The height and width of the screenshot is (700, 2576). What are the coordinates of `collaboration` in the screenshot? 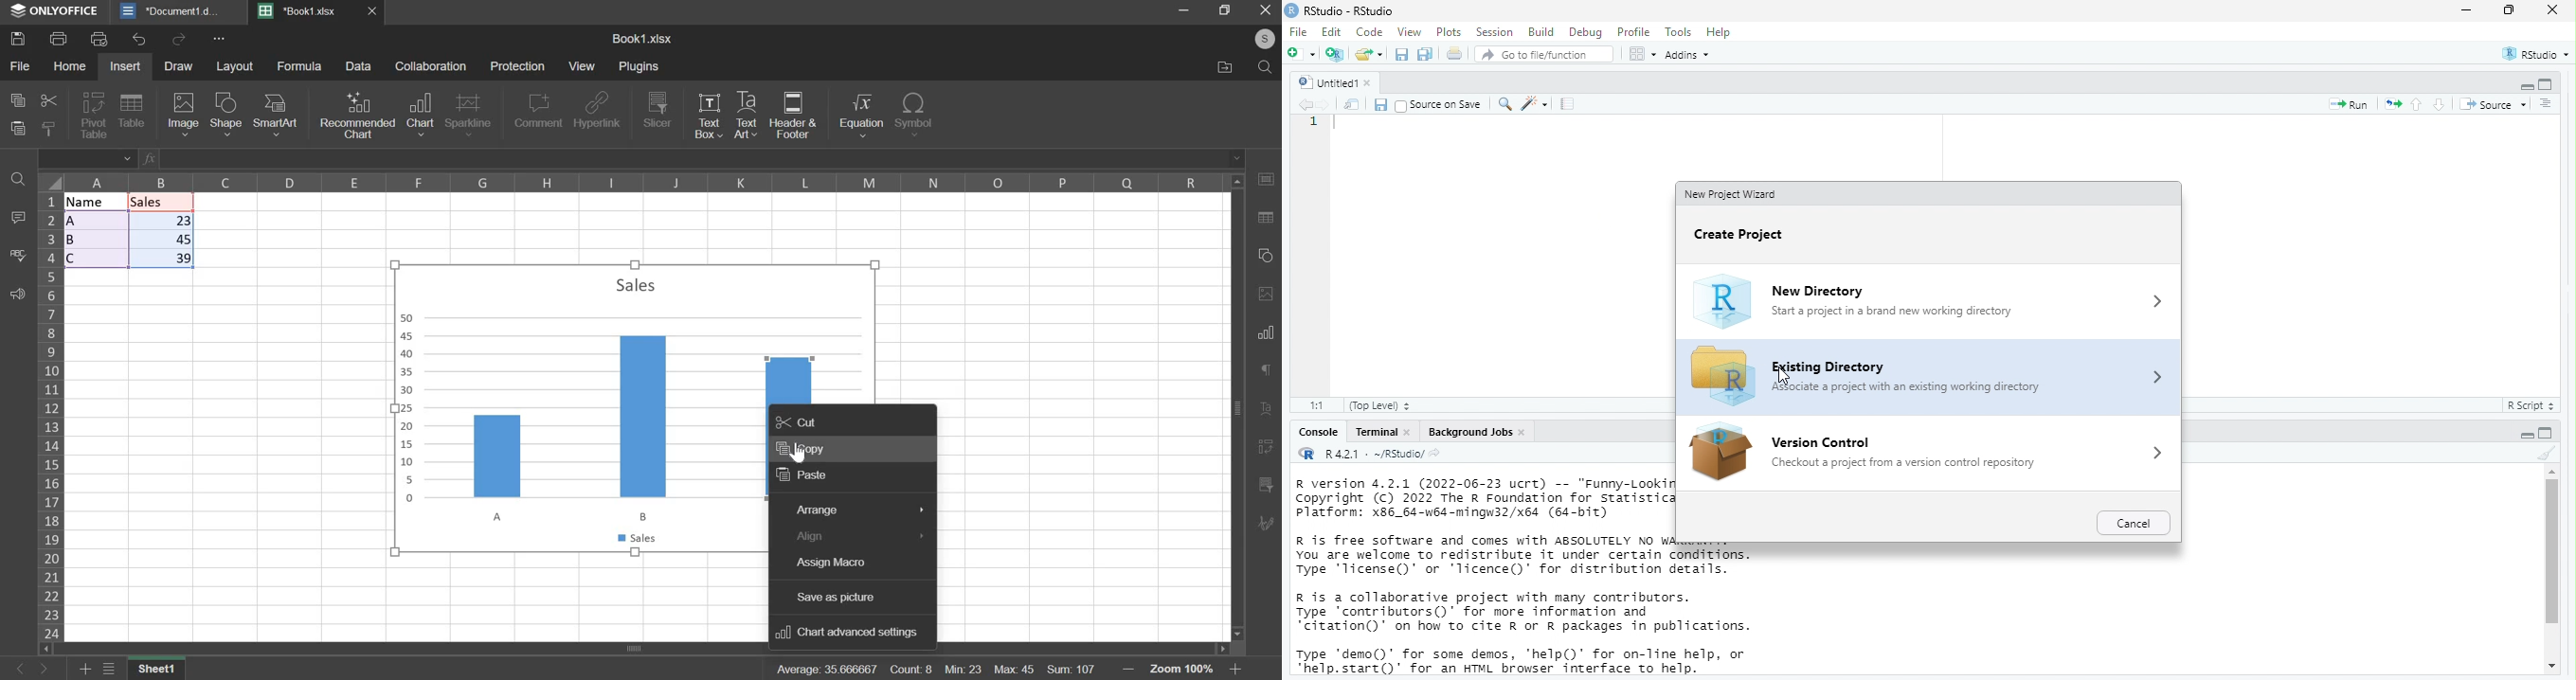 It's located at (431, 66).